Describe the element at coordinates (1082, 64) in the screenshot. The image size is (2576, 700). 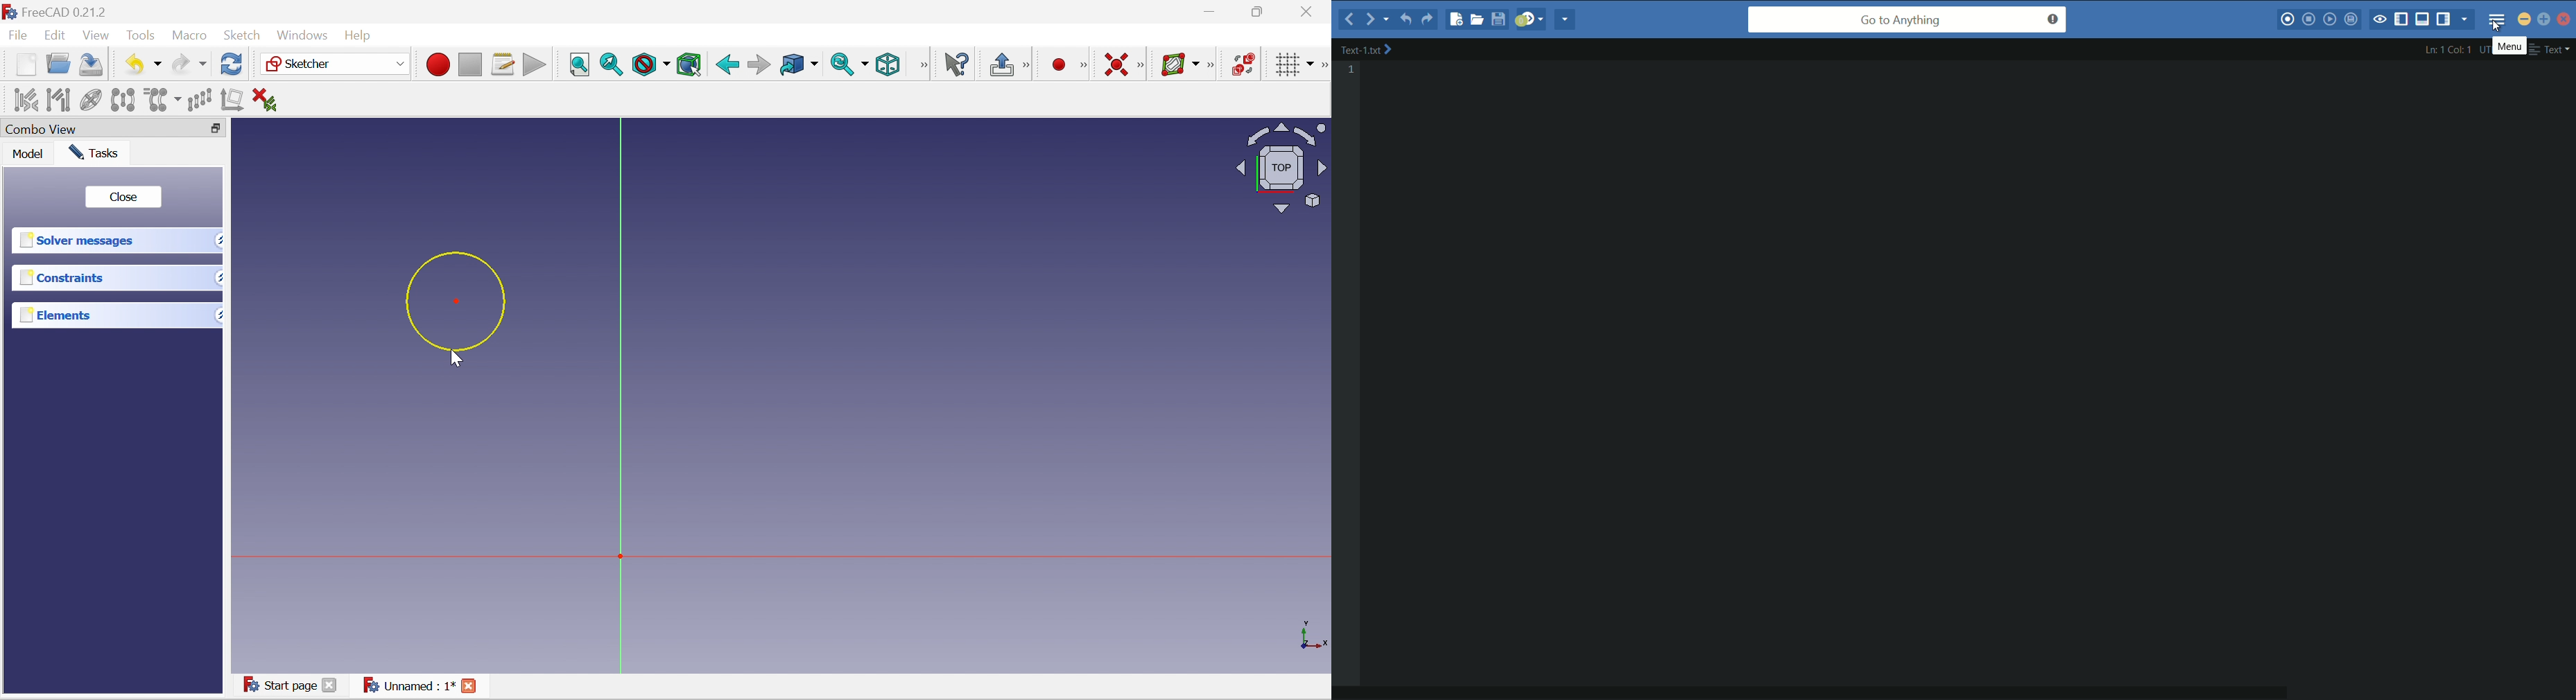
I see `[Sketcher geometries]` at that location.